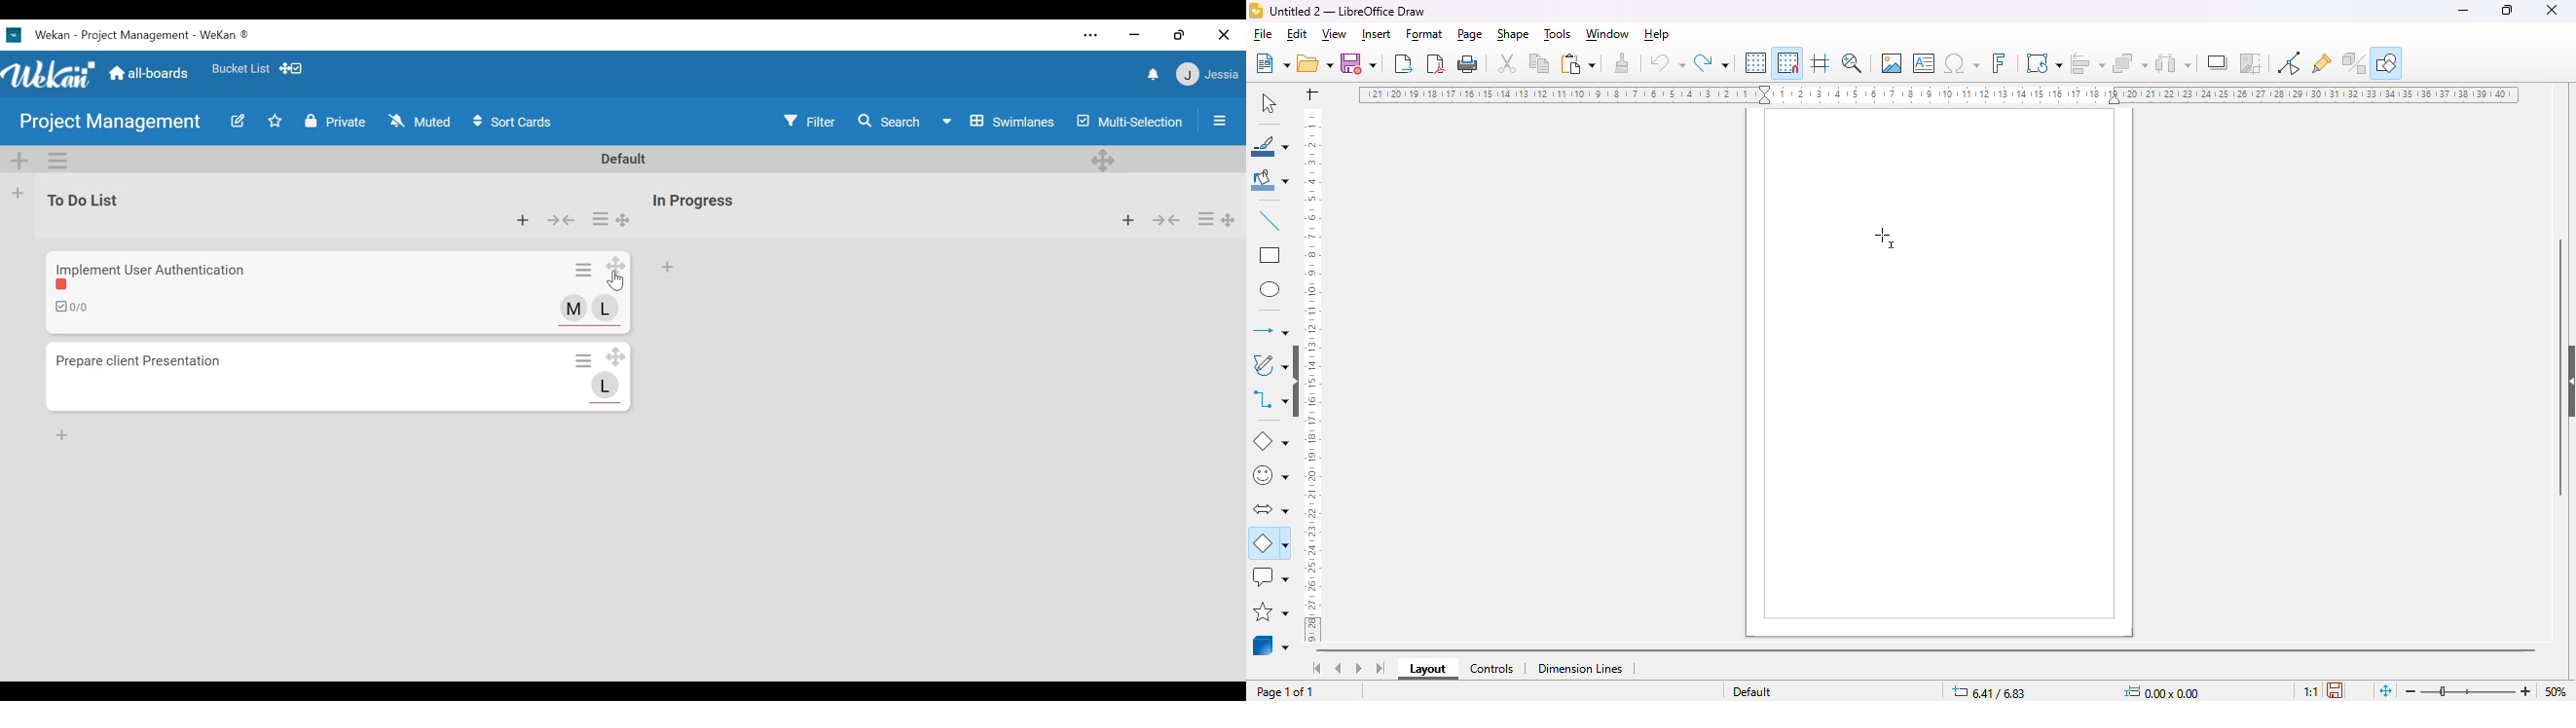 Image resolution: width=2576 pixels, height=728 pixels. What do you see at coordinates (2130, 62) in the screenshot?
I see `arrange` at bounding box center [2130, 62].